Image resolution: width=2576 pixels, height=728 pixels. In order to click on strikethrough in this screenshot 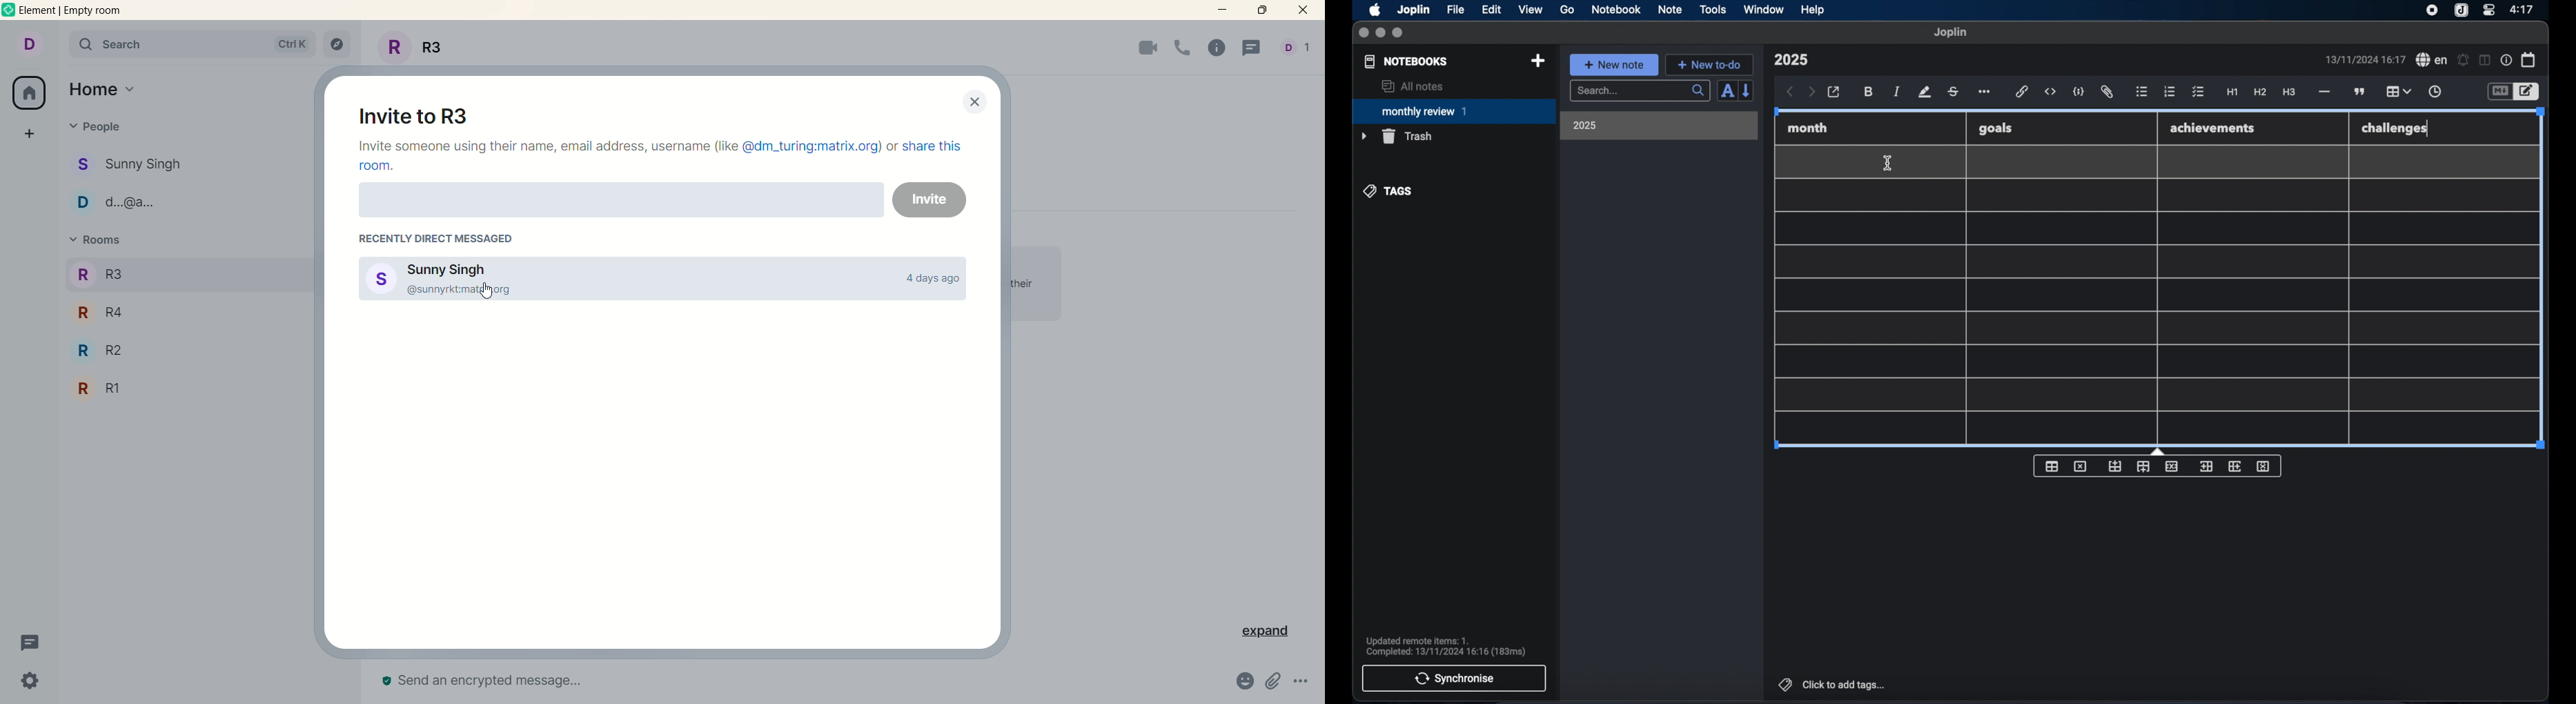, I will do `click(1953, 92)`.